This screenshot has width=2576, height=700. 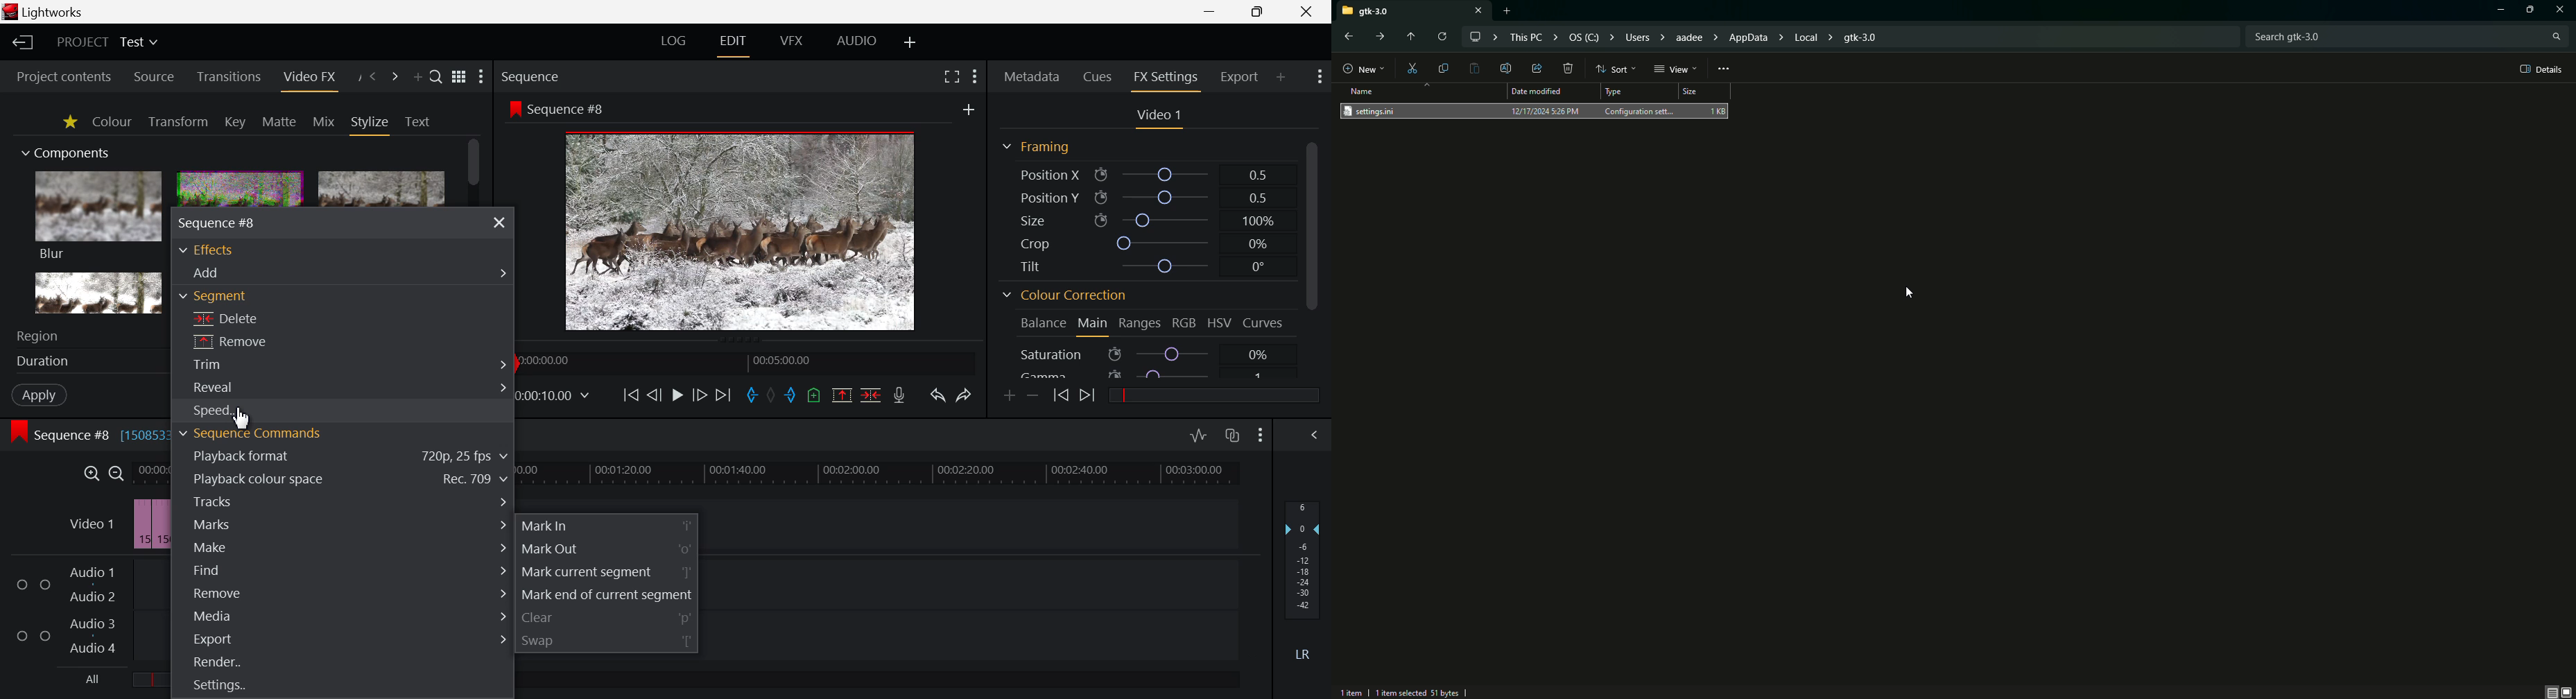 I want to click on Back to Homepage, so click(x=22, y=43).